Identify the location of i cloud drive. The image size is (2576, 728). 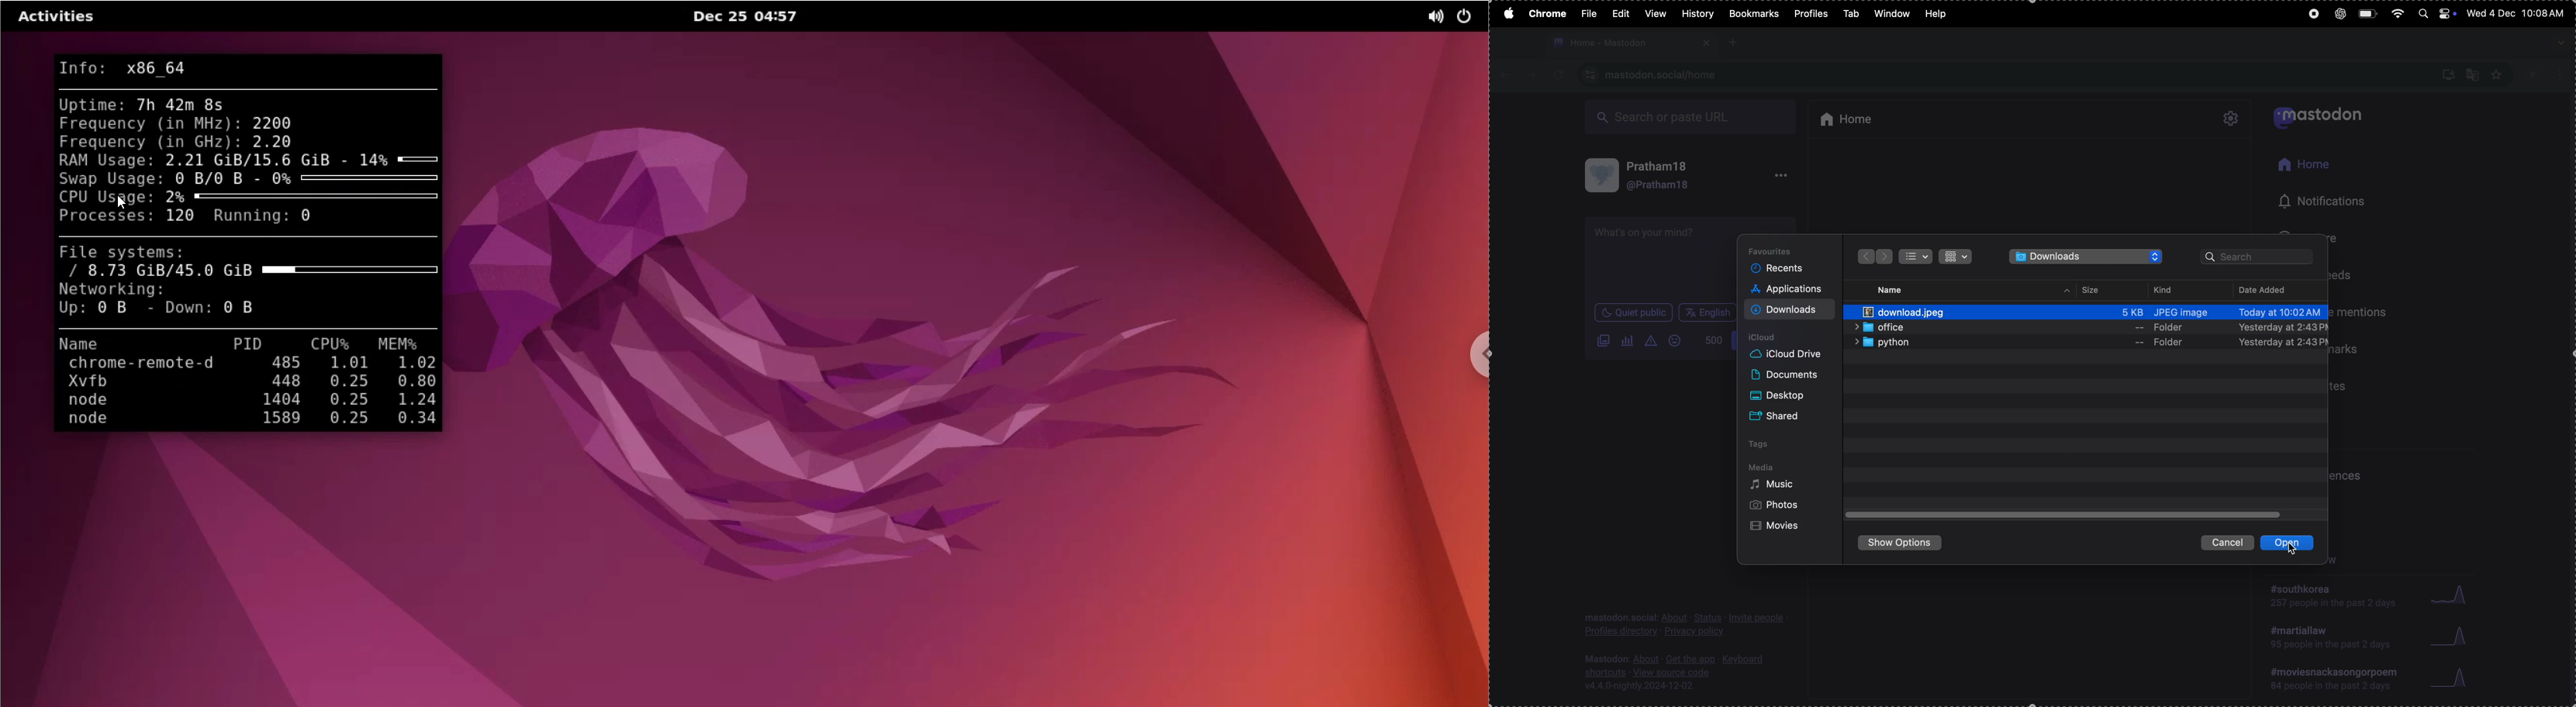
(1792, 355).